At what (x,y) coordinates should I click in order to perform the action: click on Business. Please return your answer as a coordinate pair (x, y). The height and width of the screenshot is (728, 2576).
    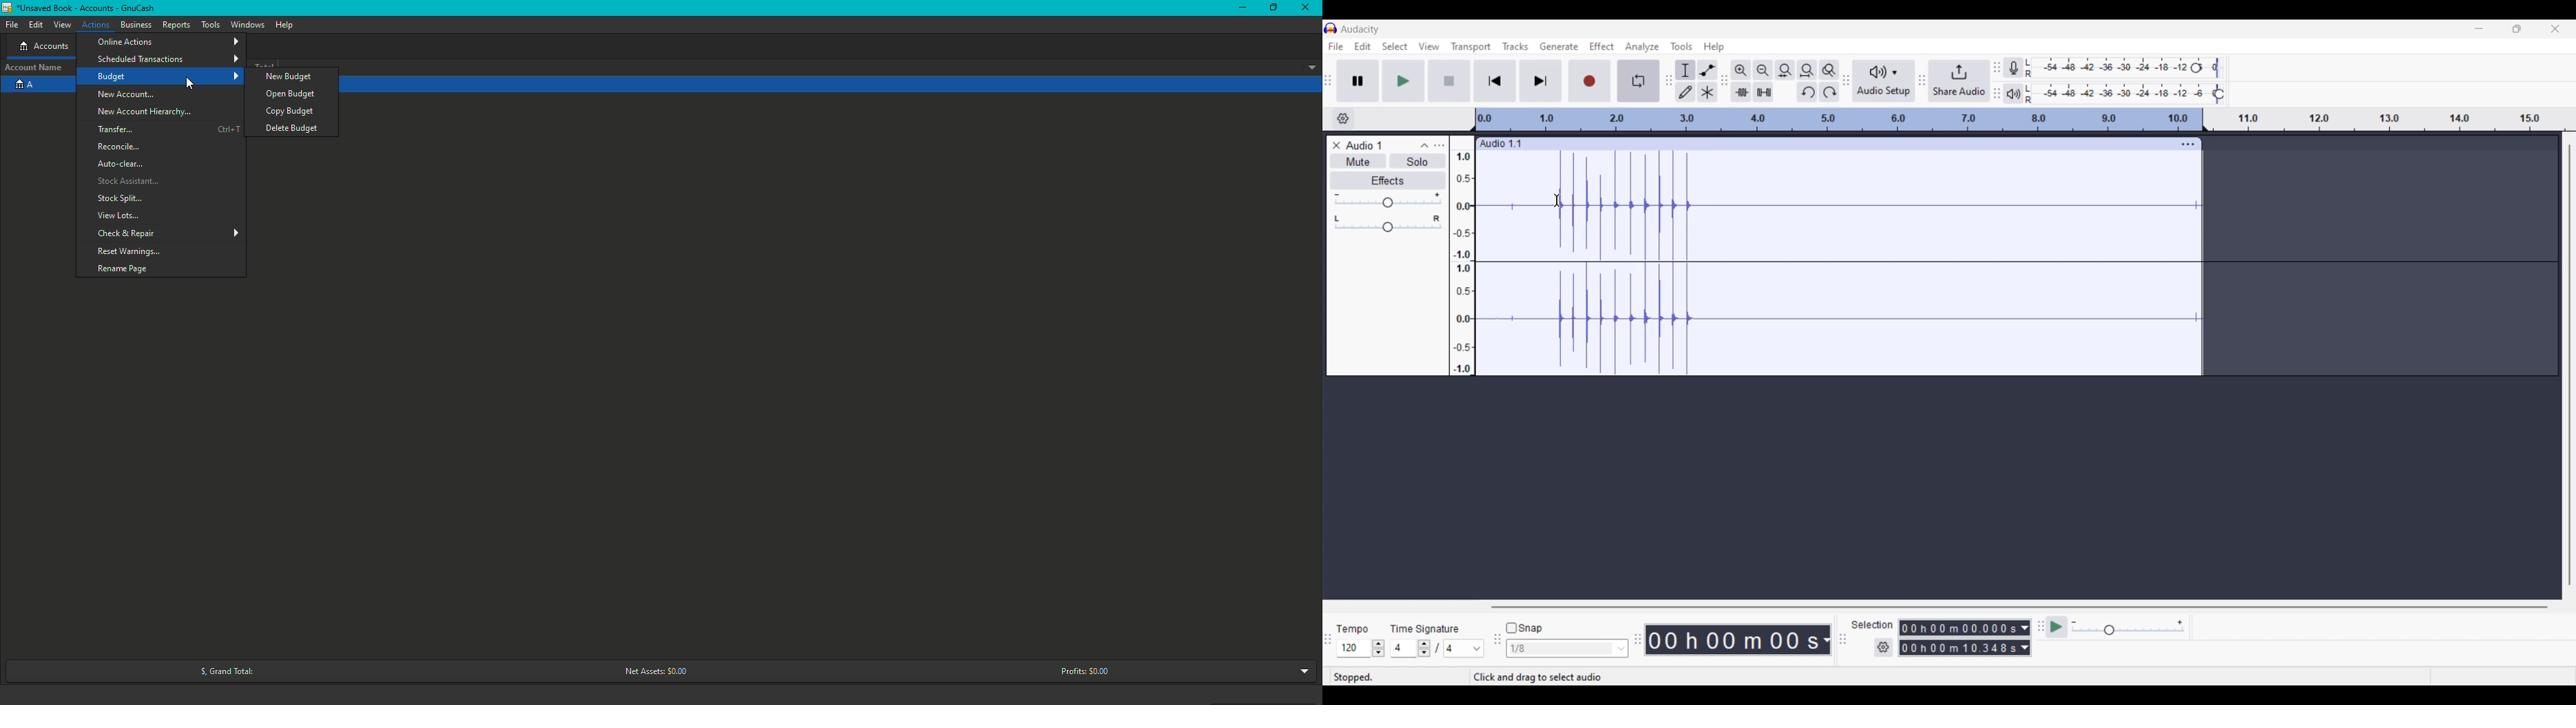
    Looking at the image, I should click on (136, 25).